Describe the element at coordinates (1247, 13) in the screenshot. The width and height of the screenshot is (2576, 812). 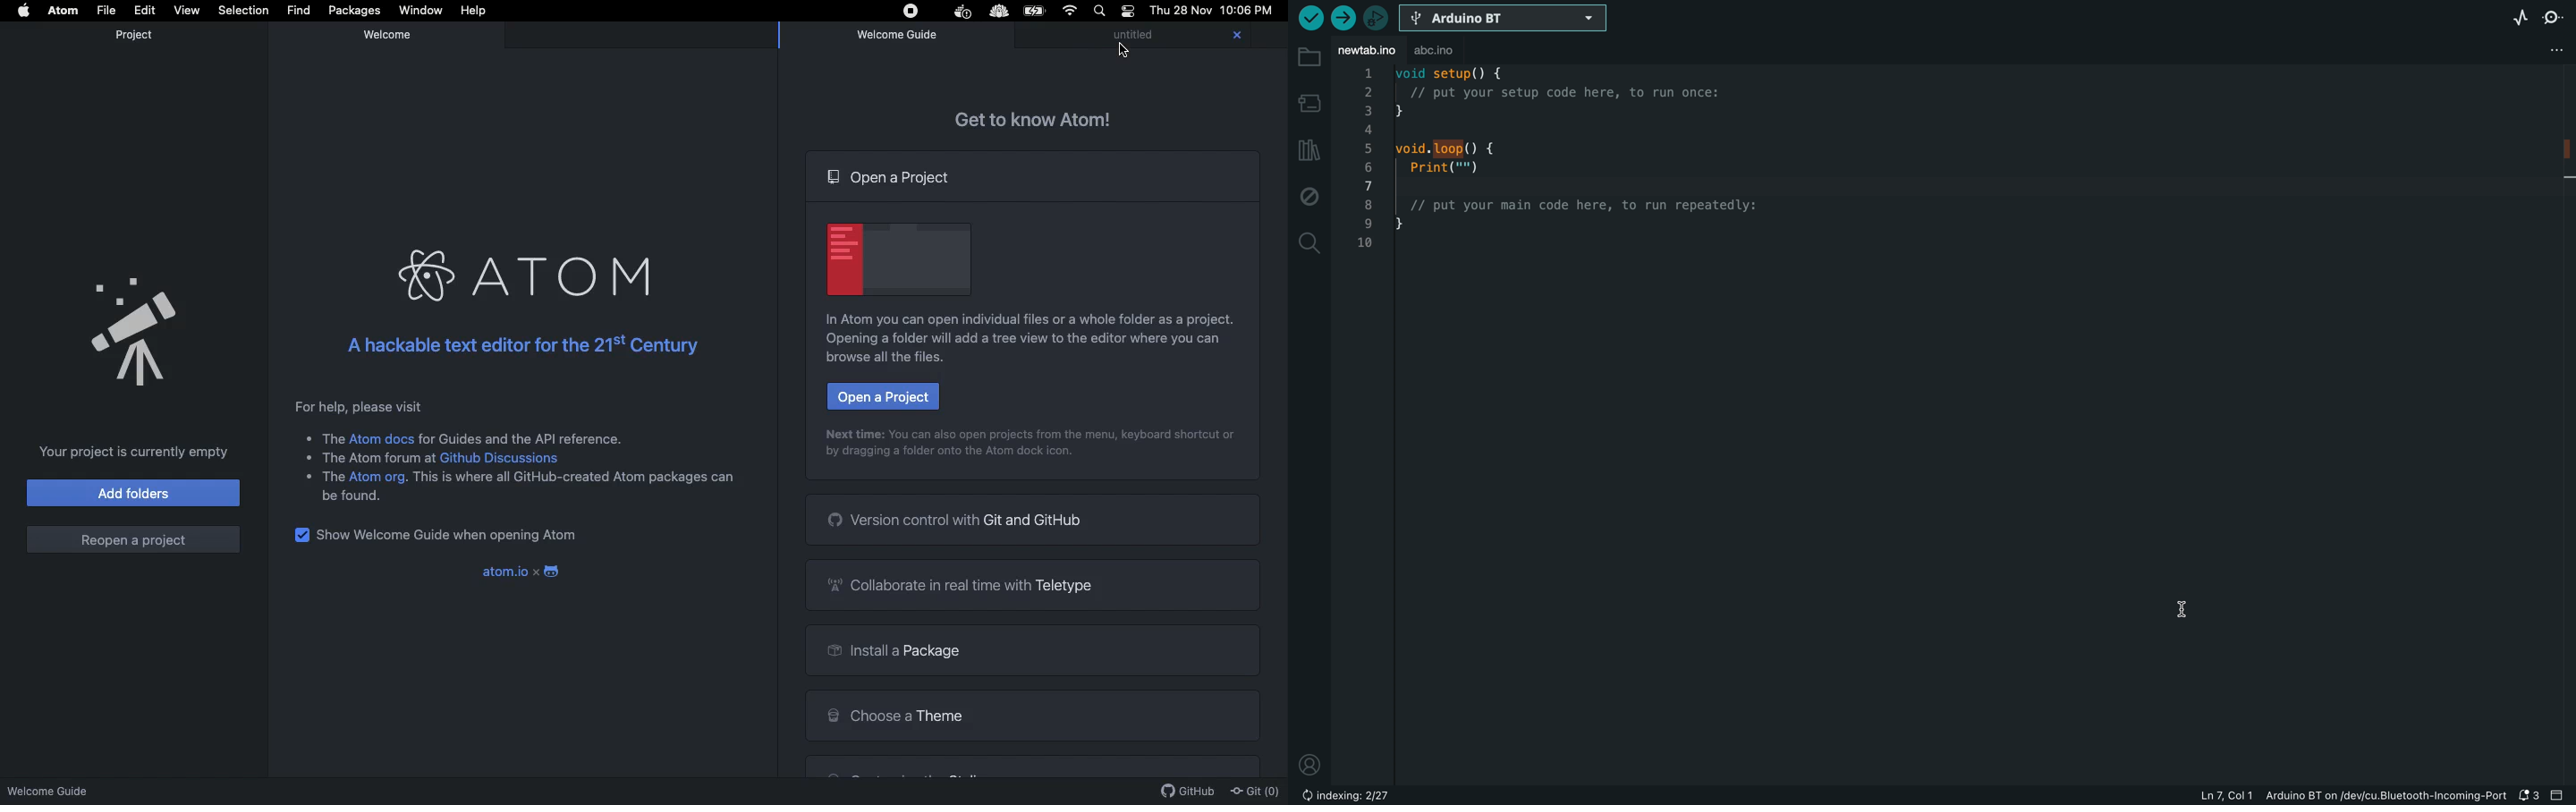
I see `Time` at that location.